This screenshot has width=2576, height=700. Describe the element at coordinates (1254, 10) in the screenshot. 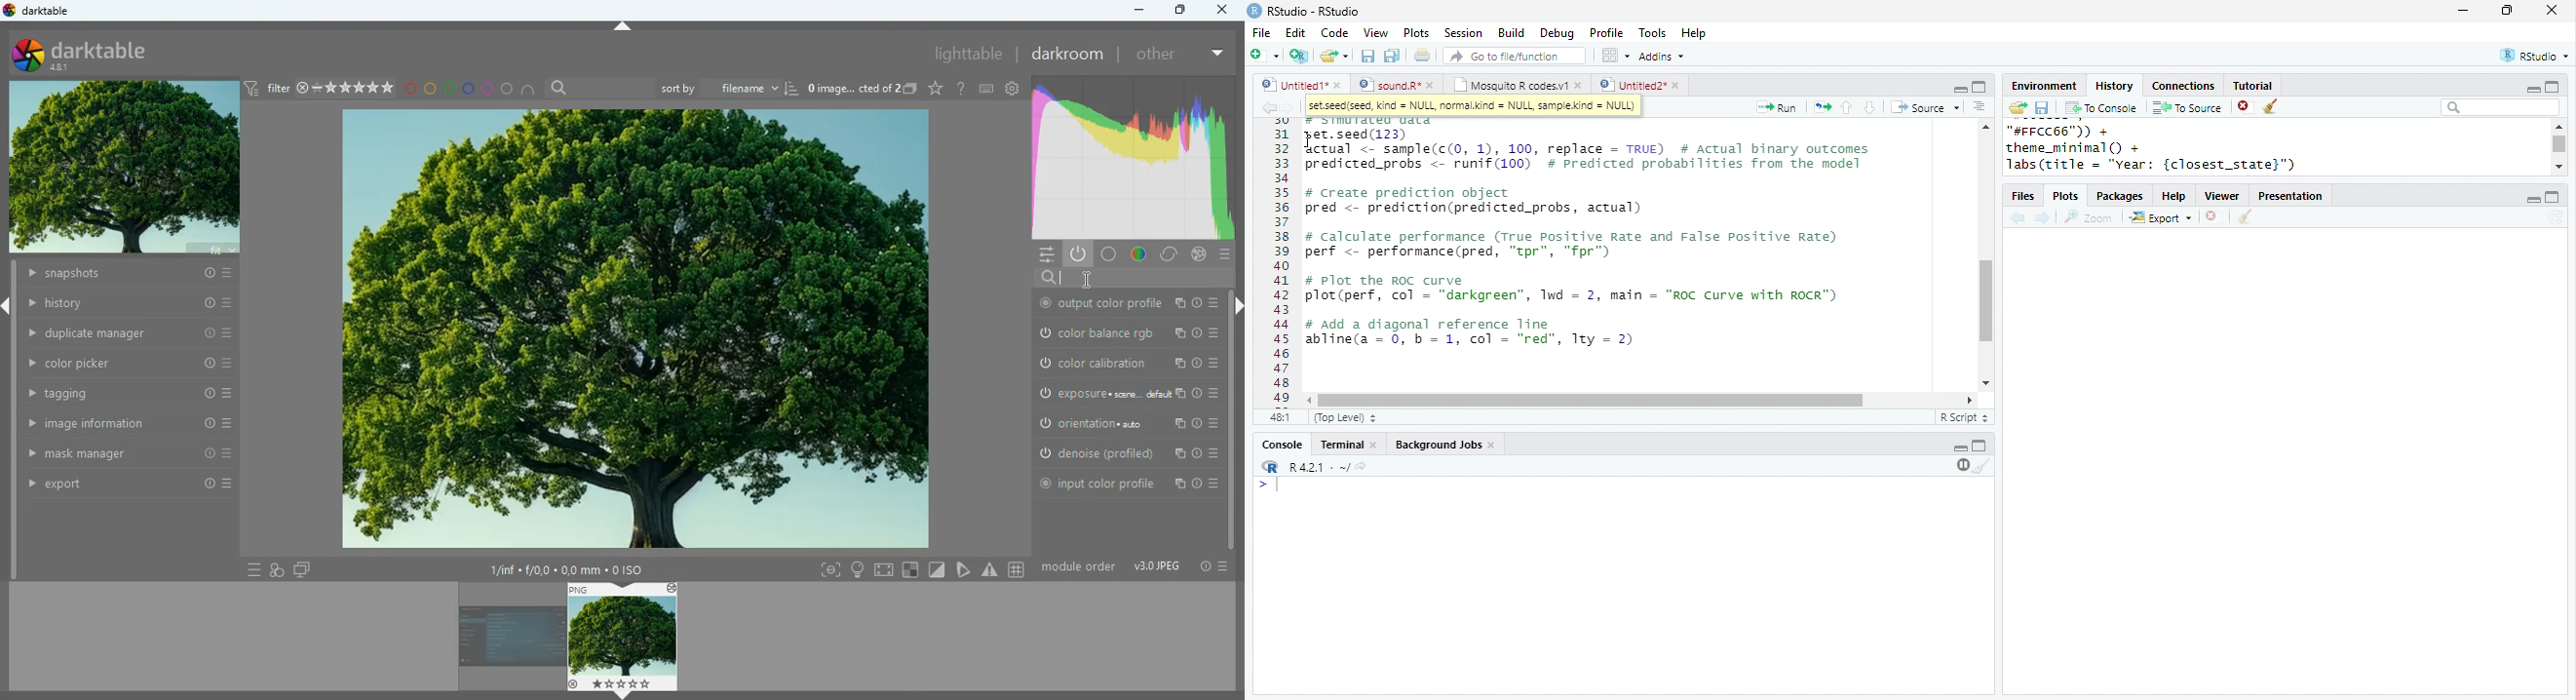

I see `logo` at that location.